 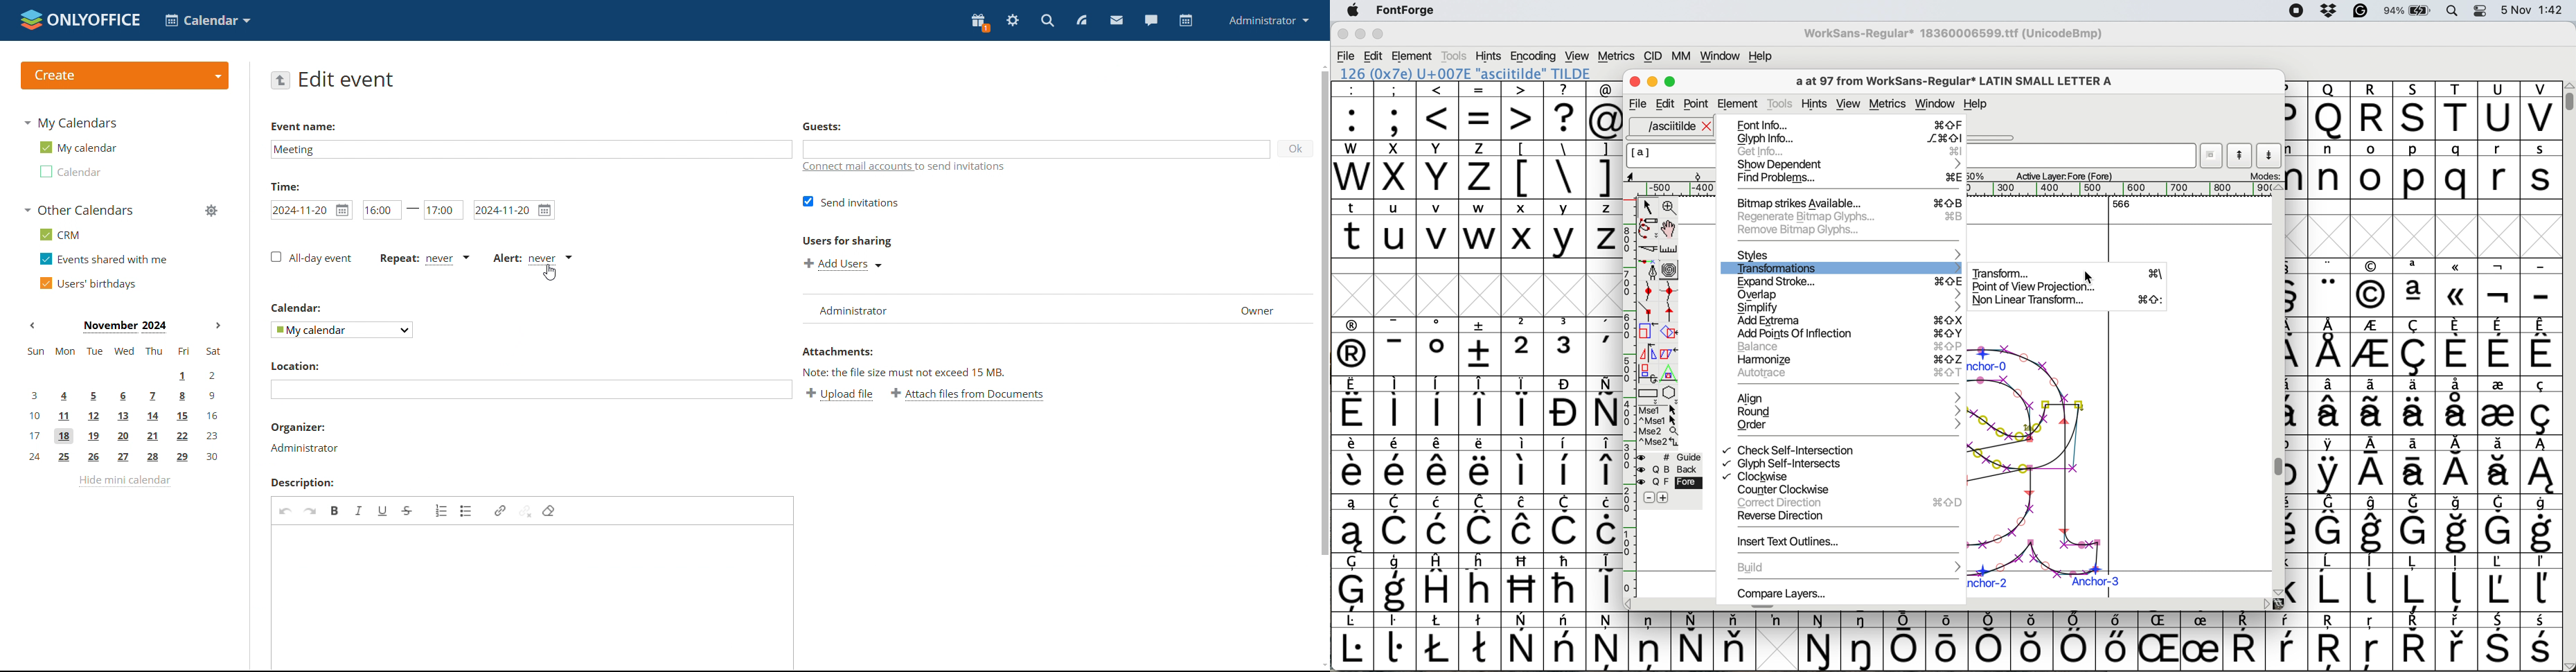 What do you see at coordinates (1346, 56) in the screenshot?
I see `file` at bounding box center [1346, 56].